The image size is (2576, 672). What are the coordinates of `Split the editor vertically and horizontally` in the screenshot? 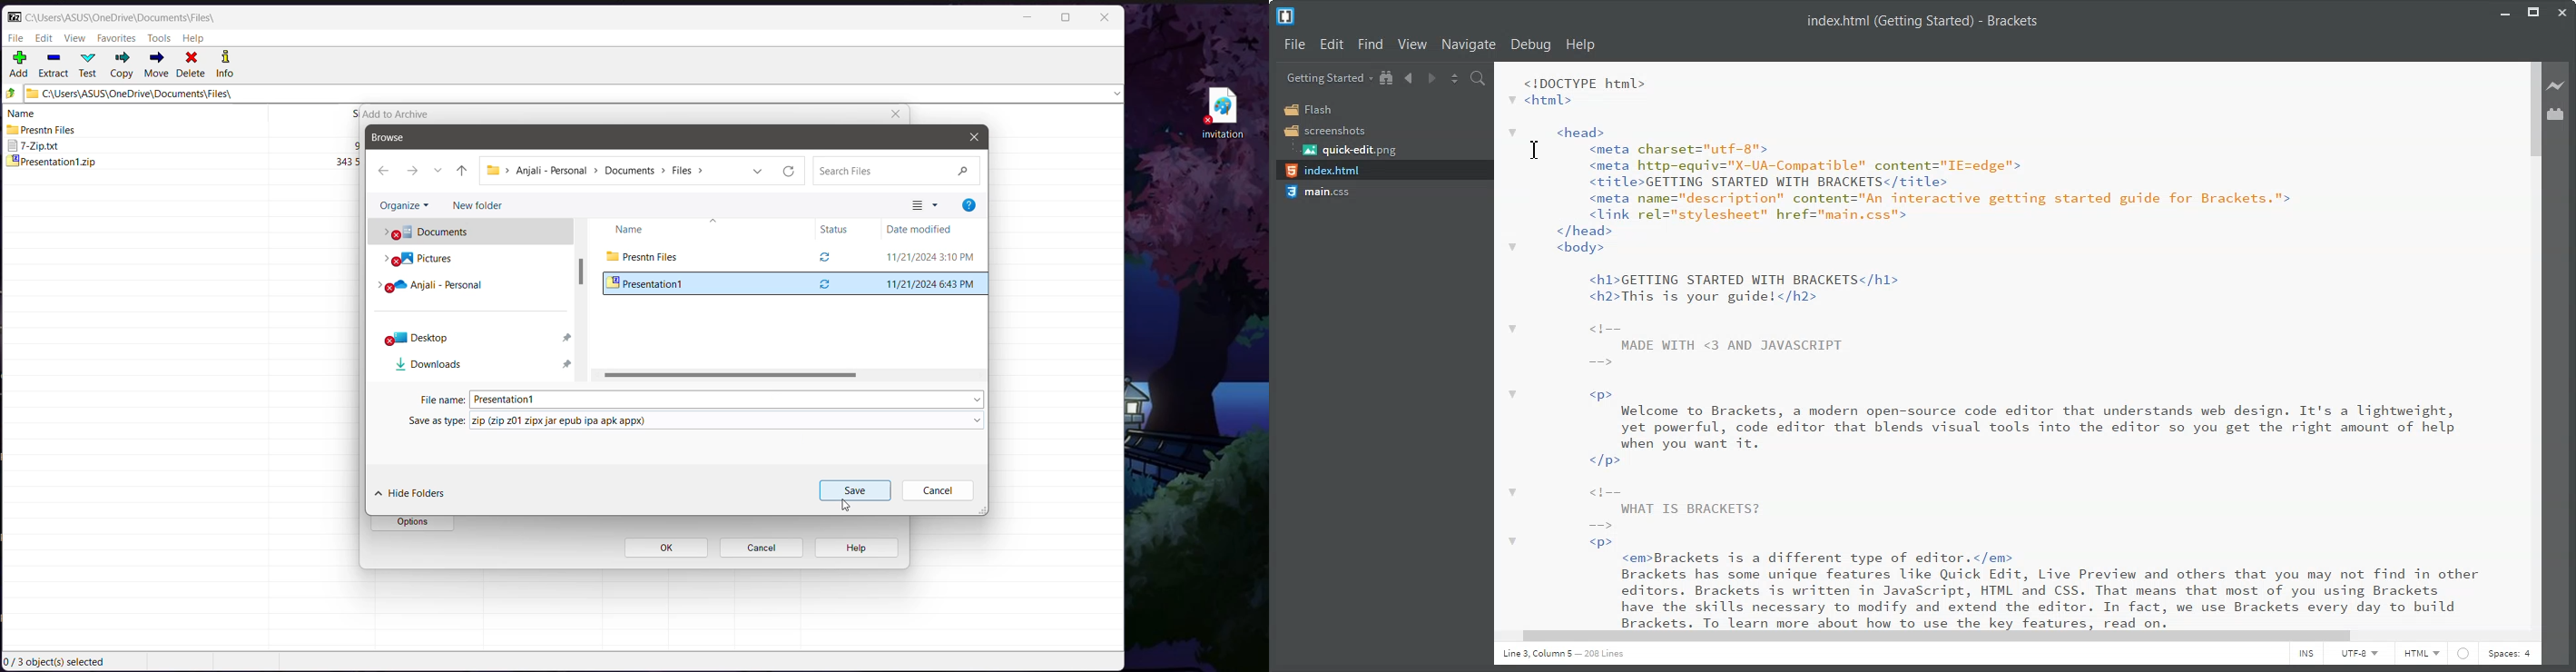 It's located at (1455, 78).